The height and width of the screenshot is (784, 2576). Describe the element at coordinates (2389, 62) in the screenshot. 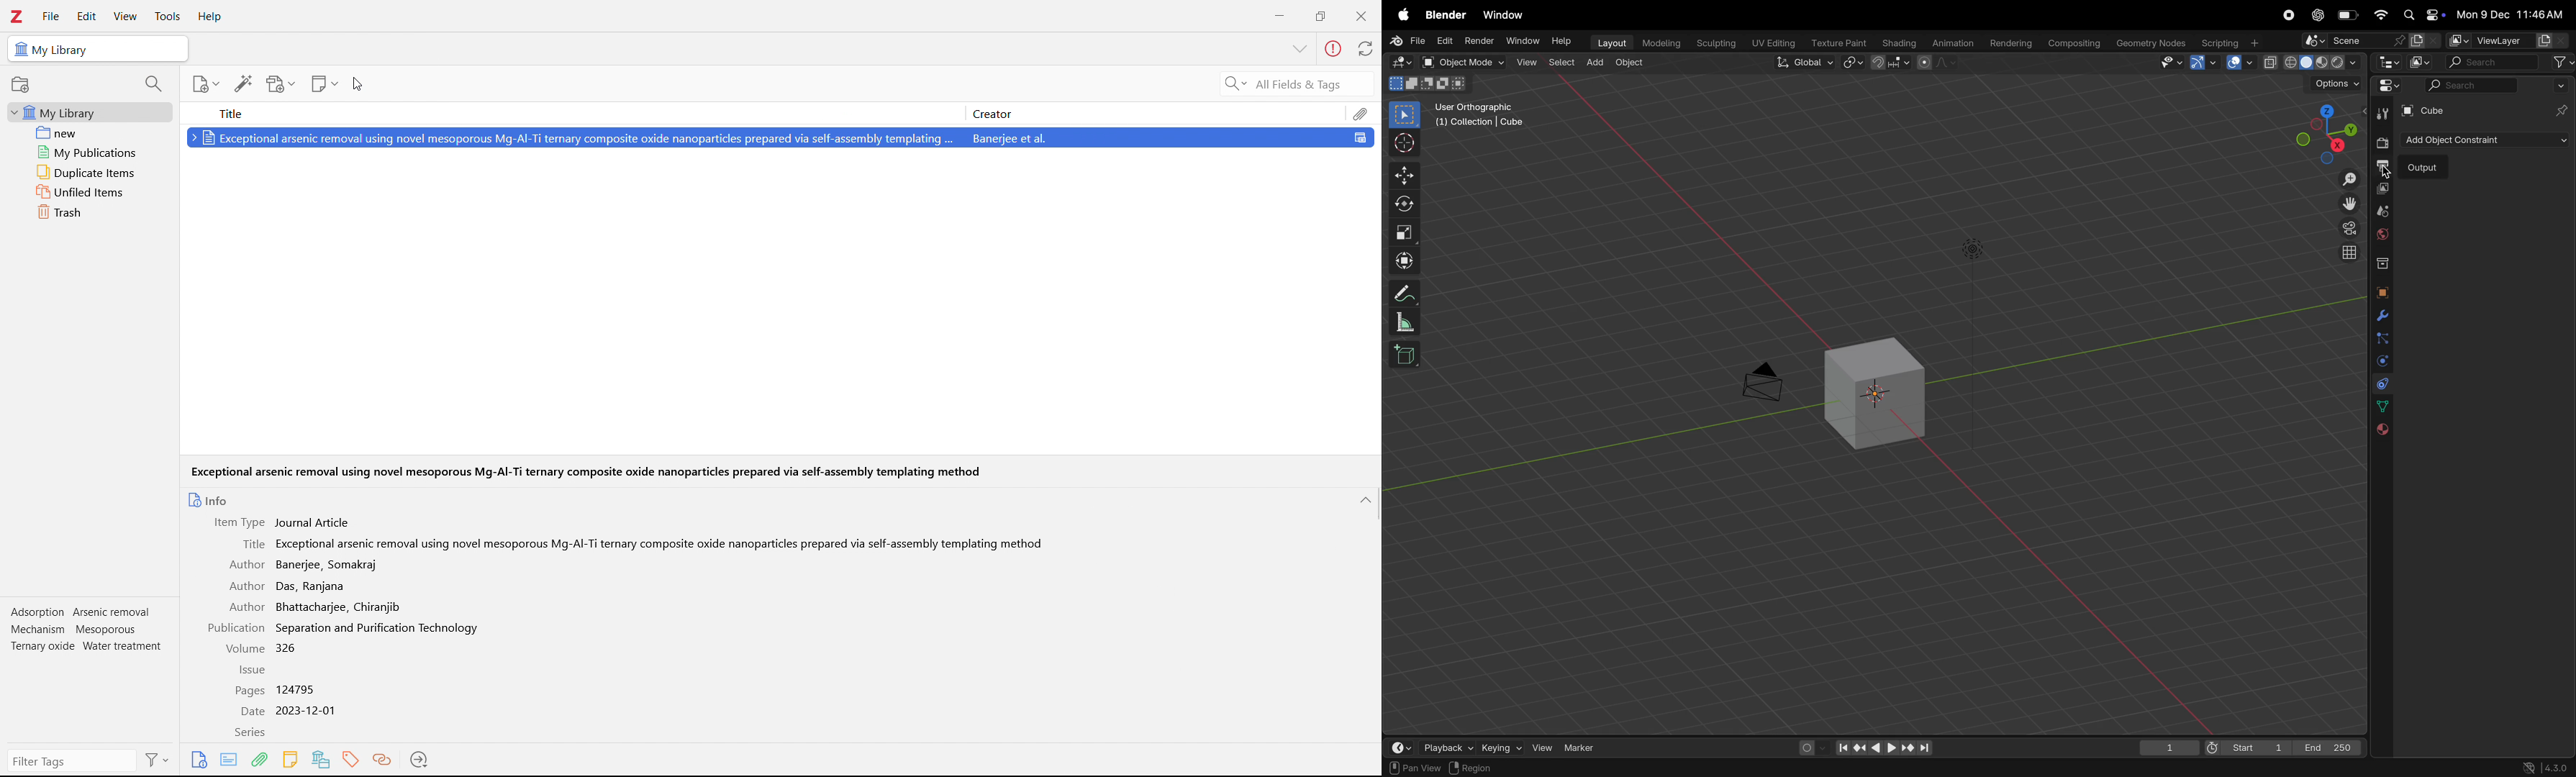

I see `editor type` at that location.